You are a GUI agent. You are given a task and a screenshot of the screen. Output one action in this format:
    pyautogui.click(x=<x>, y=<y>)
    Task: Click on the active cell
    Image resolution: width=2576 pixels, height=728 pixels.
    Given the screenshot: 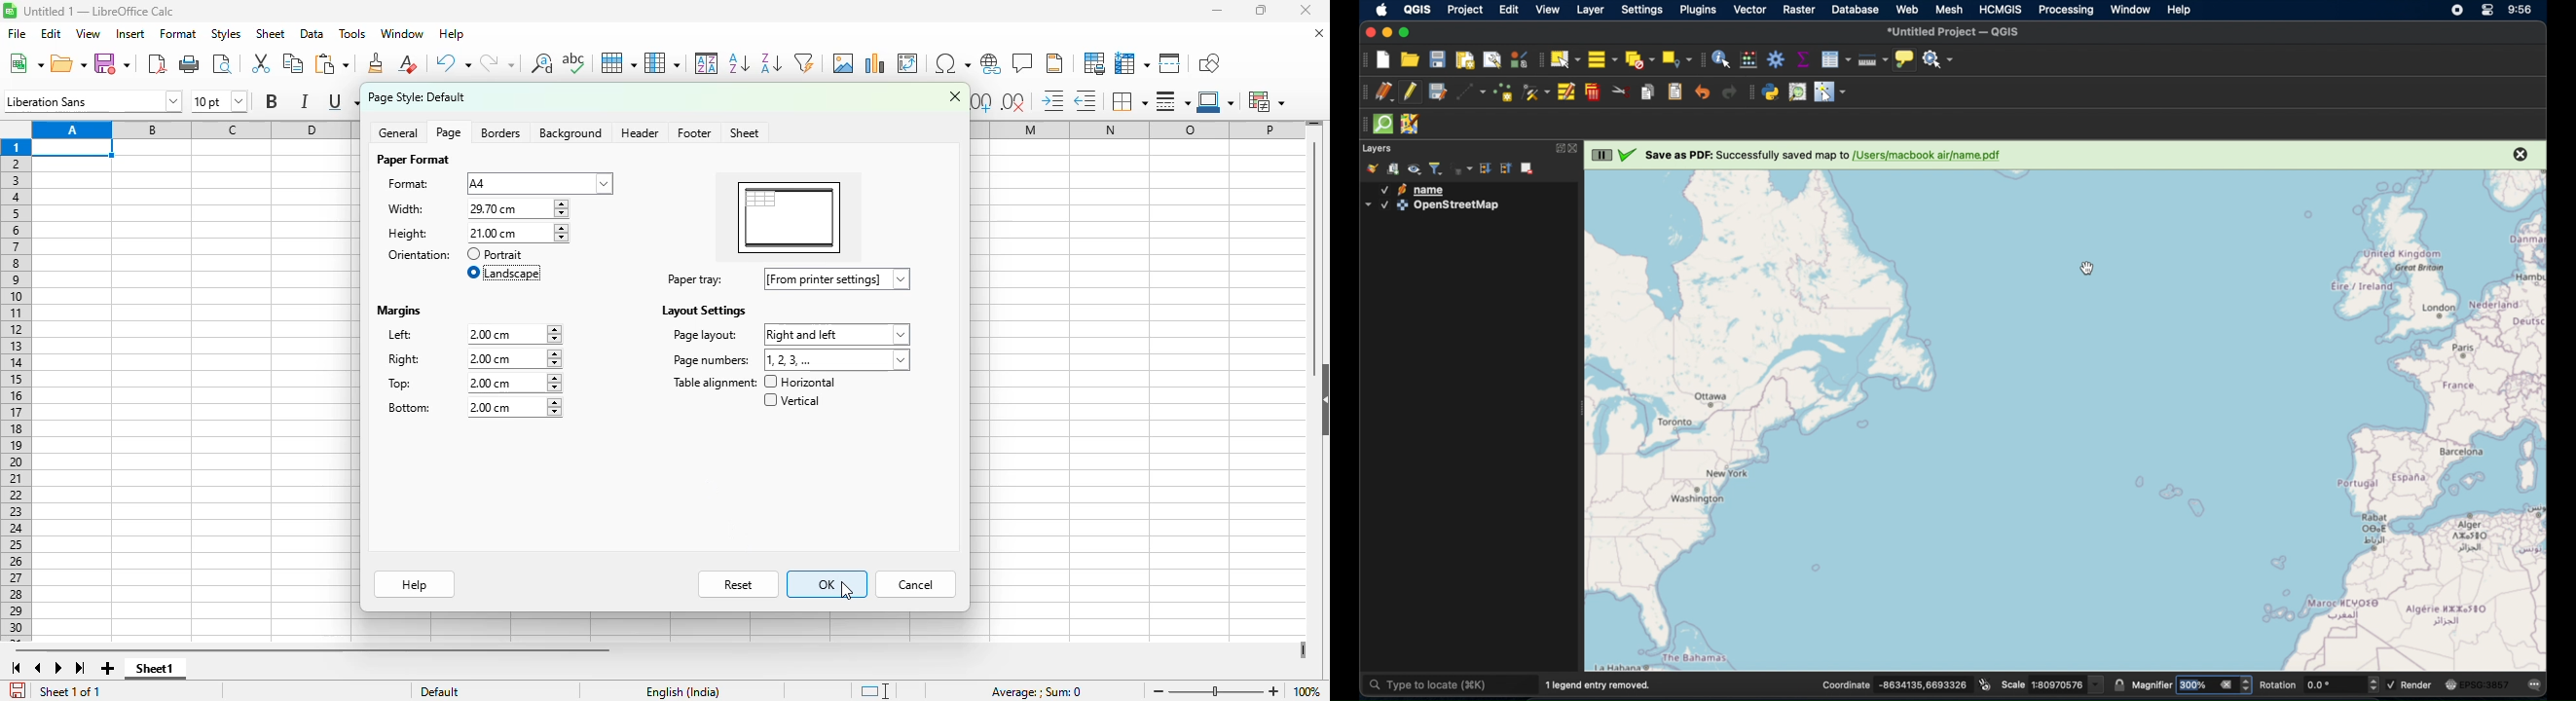 What is the action you would take?
    pyautogui.click(x=73, y=148)
    